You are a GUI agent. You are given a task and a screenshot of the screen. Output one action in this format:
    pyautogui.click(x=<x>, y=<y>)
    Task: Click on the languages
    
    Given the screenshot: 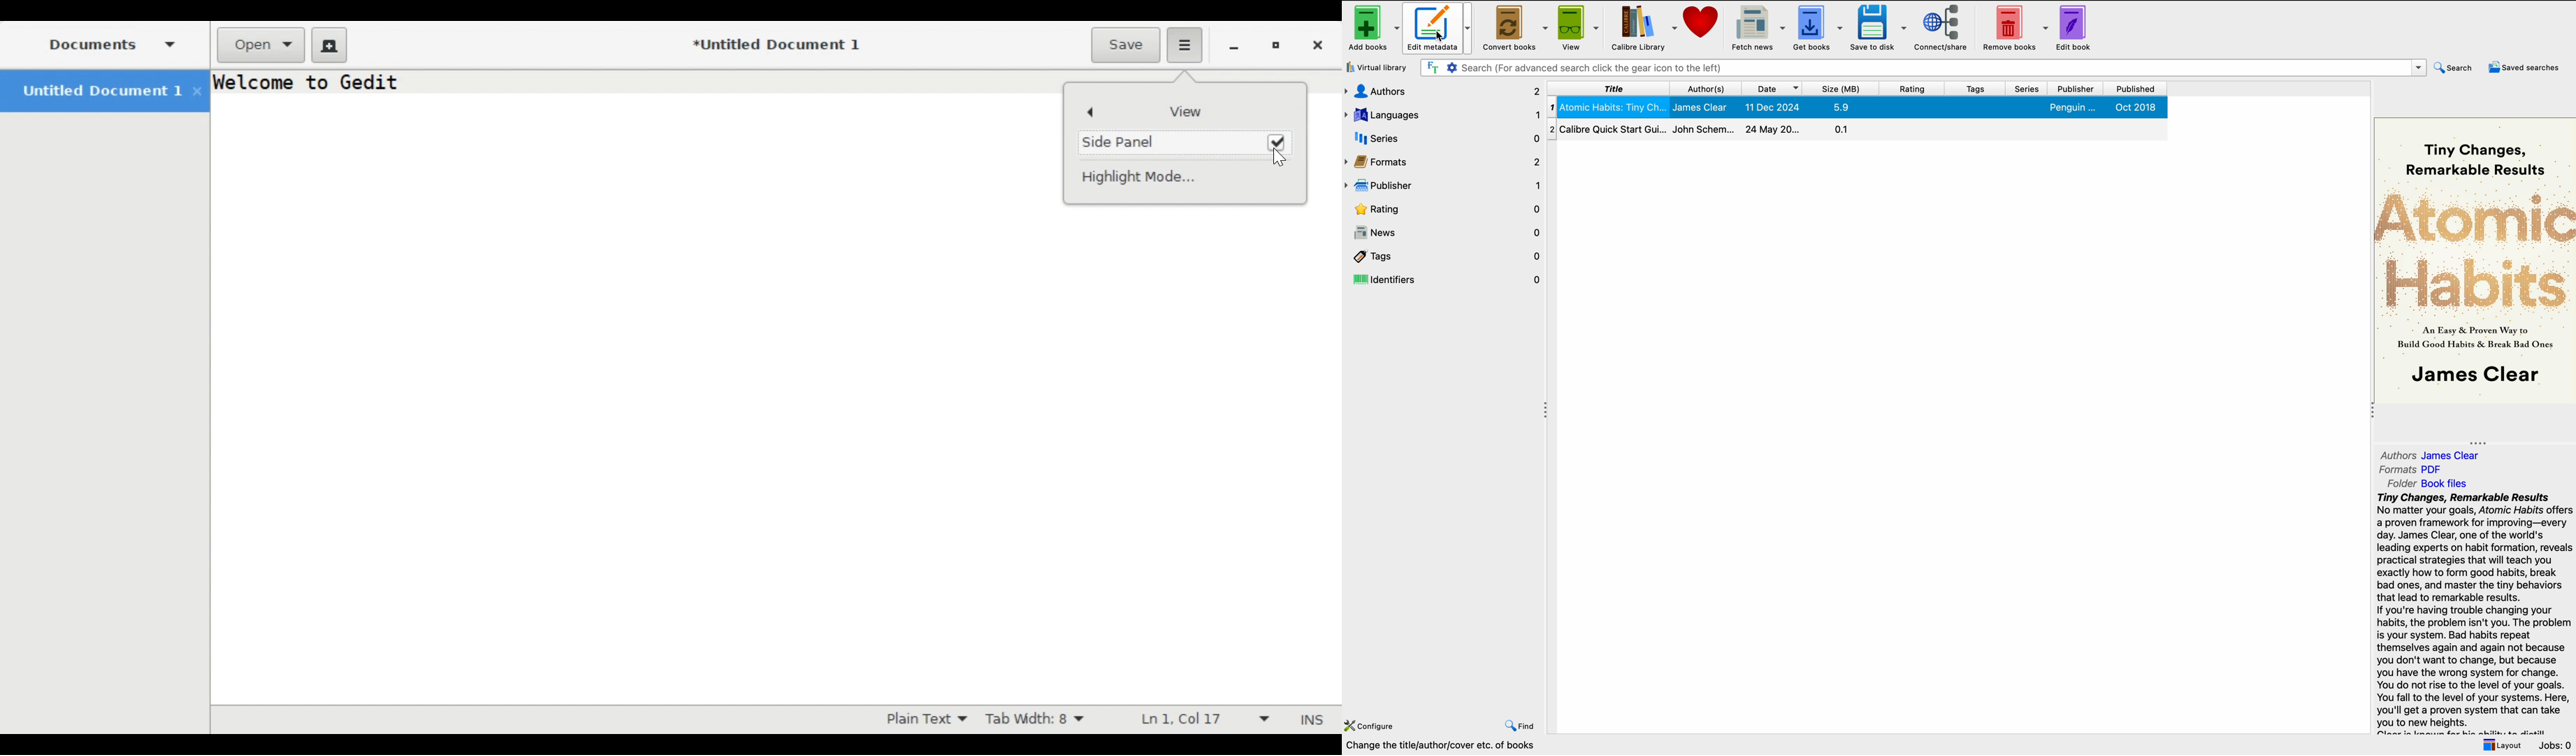 What is the action you would take?
    pyautogui.click(x=1443, y=113)
    